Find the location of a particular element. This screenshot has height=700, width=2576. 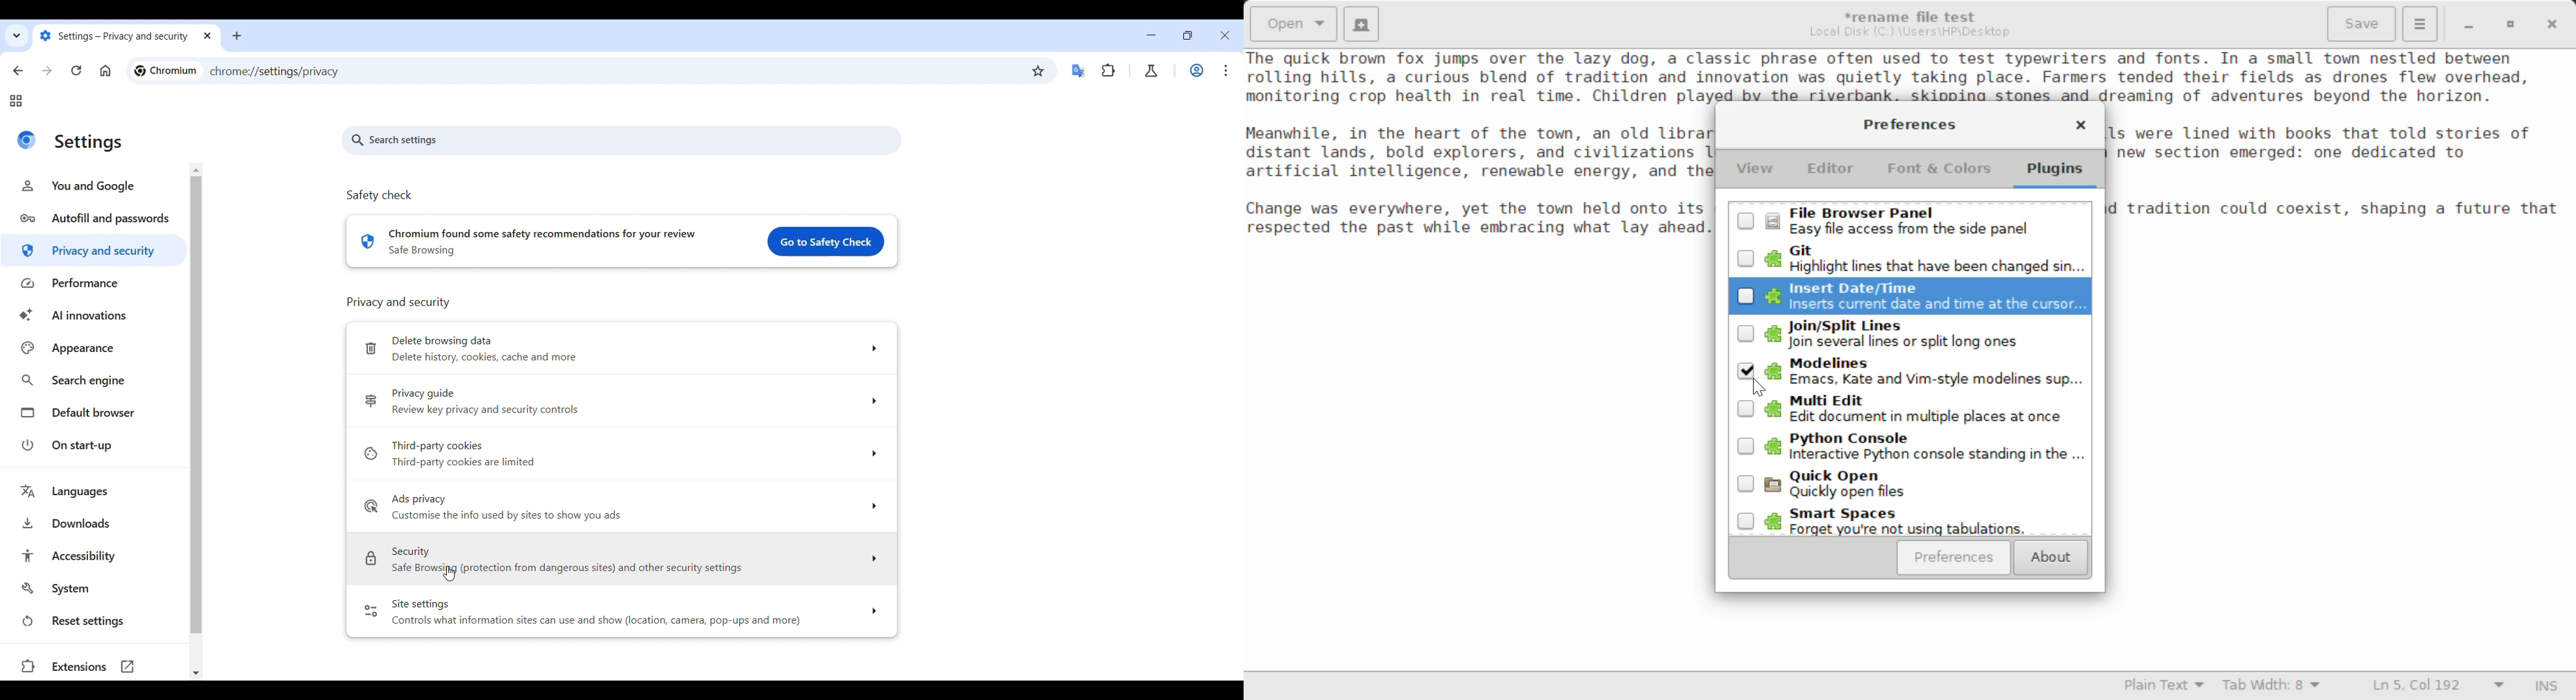

Unselected Insert Date/Time Plugin is located at coordinates (1907, 294).